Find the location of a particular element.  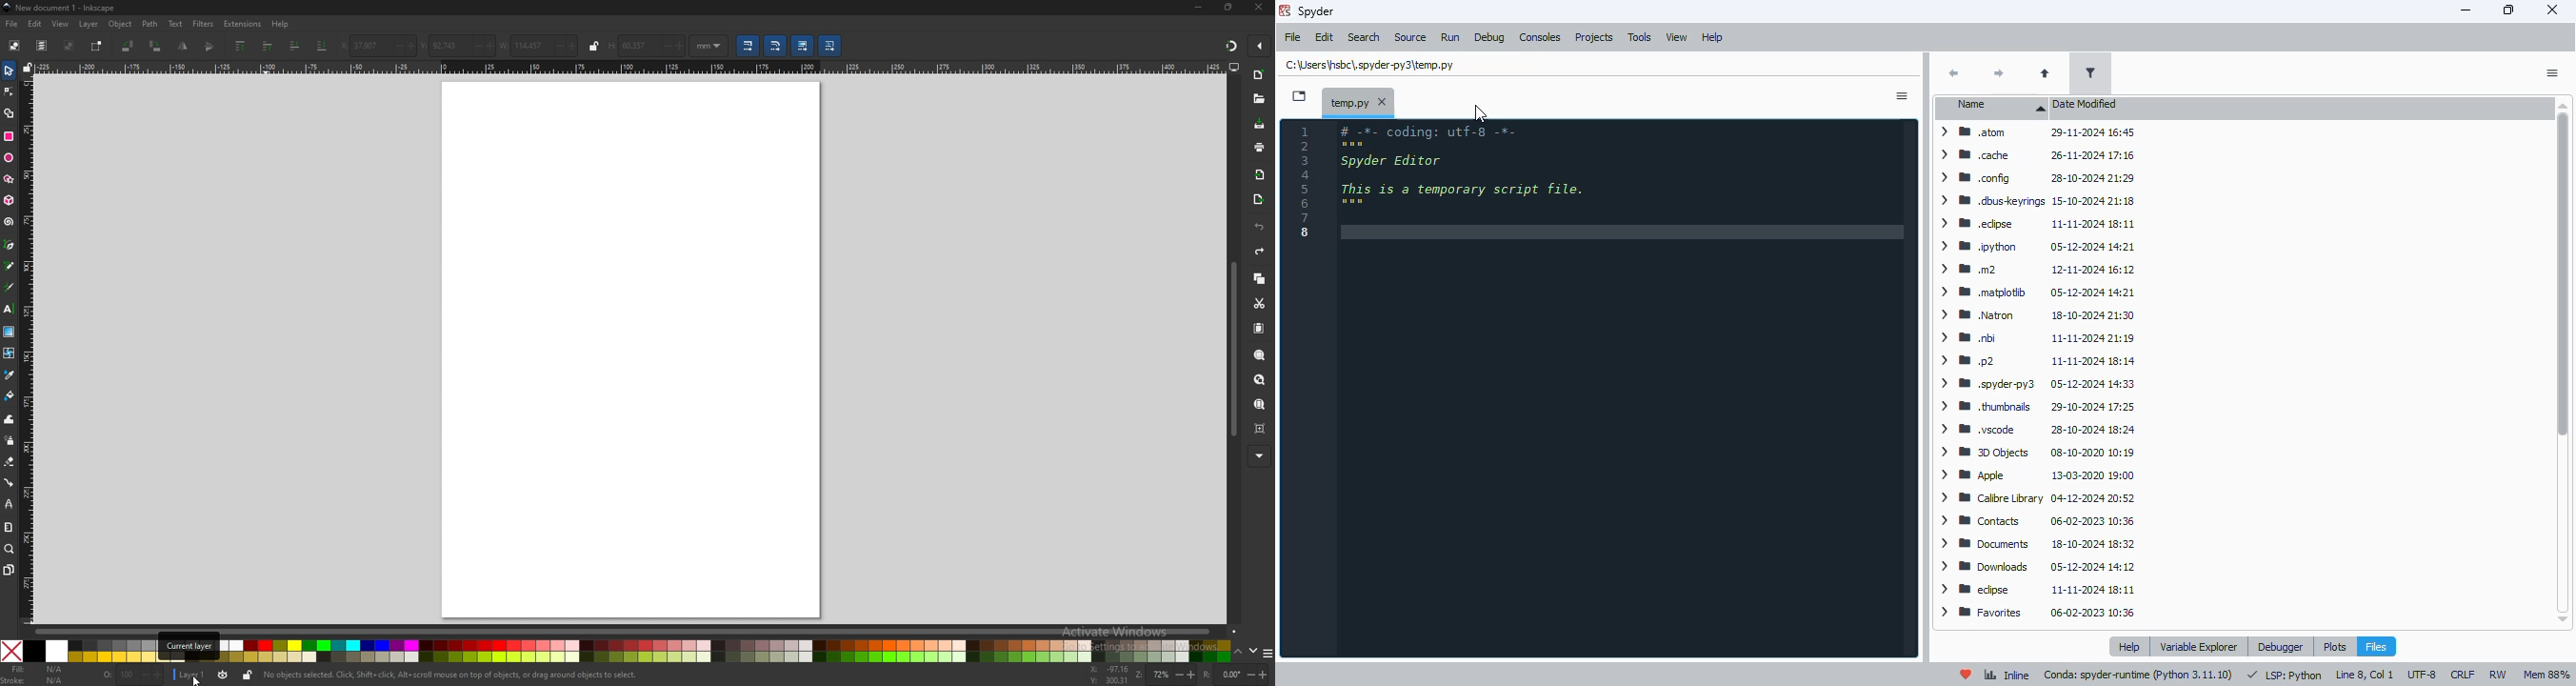

files is located at coordinates (2376, 646).